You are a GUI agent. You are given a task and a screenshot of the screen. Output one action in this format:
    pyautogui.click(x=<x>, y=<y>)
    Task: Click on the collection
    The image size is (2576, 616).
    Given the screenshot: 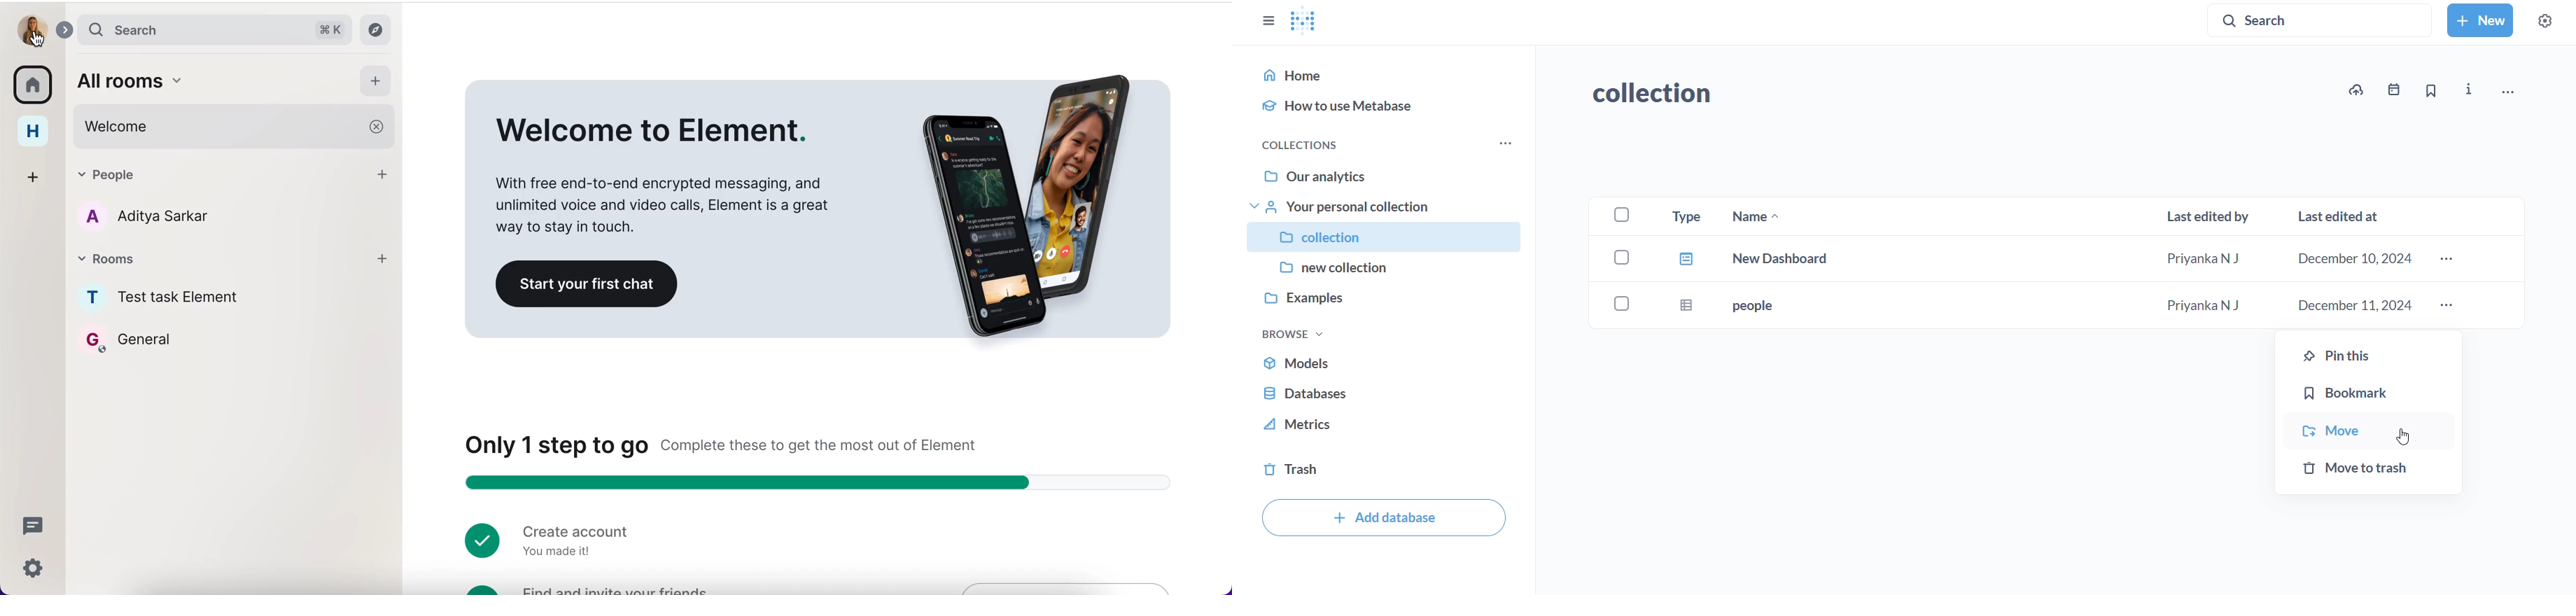 What is the action you would take?
    pyautogui.click(x=1661, y=96)
    